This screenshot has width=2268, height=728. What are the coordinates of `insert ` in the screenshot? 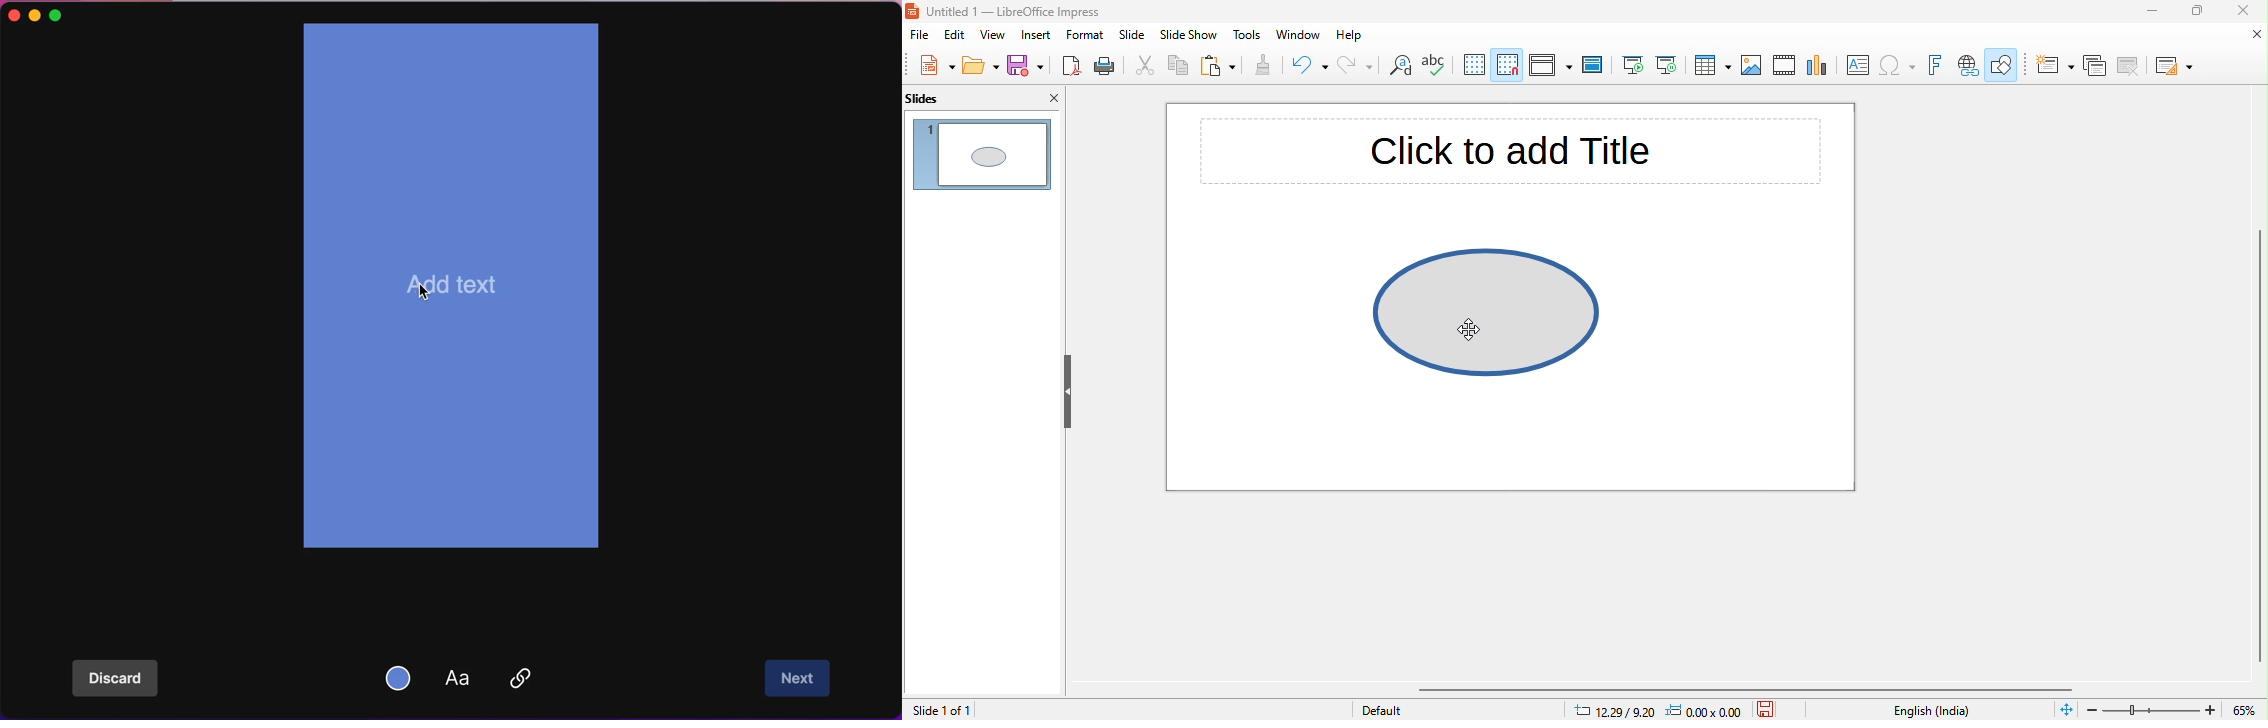 It's located at (1037, 35).